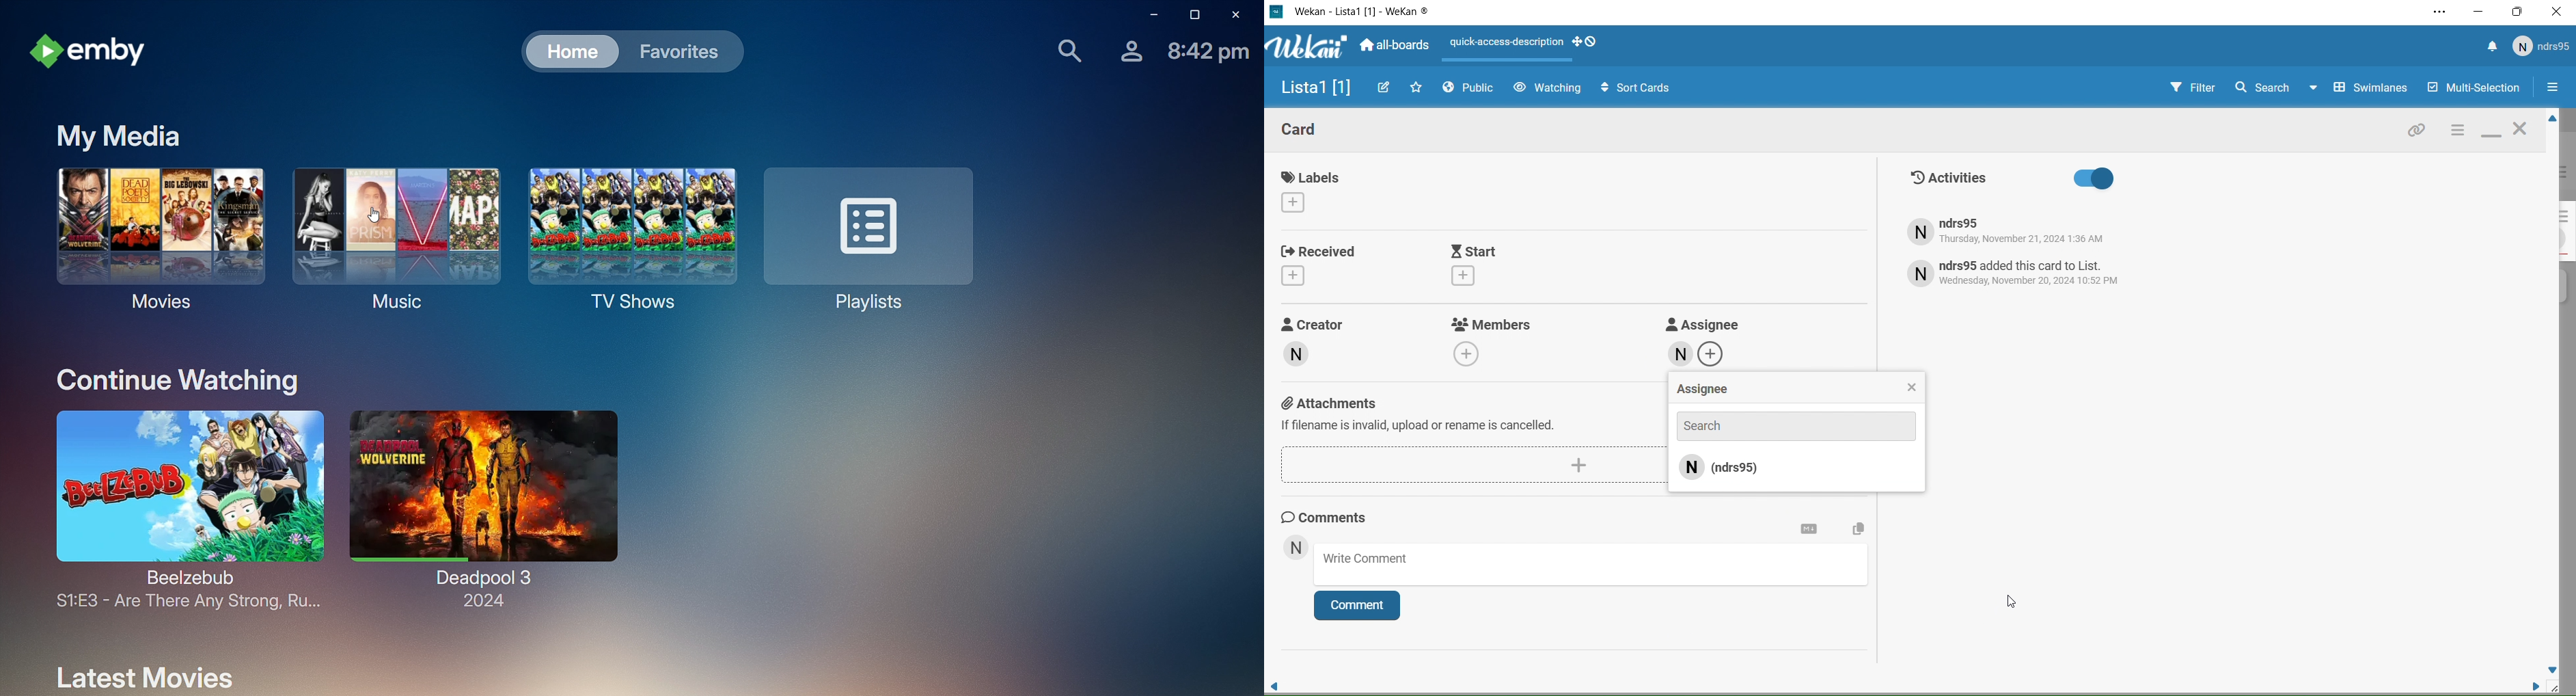 The image size is (2576, 700). Describe the element at coordinates (2491, 133) in the screenshot. I see `minimise` at that location.